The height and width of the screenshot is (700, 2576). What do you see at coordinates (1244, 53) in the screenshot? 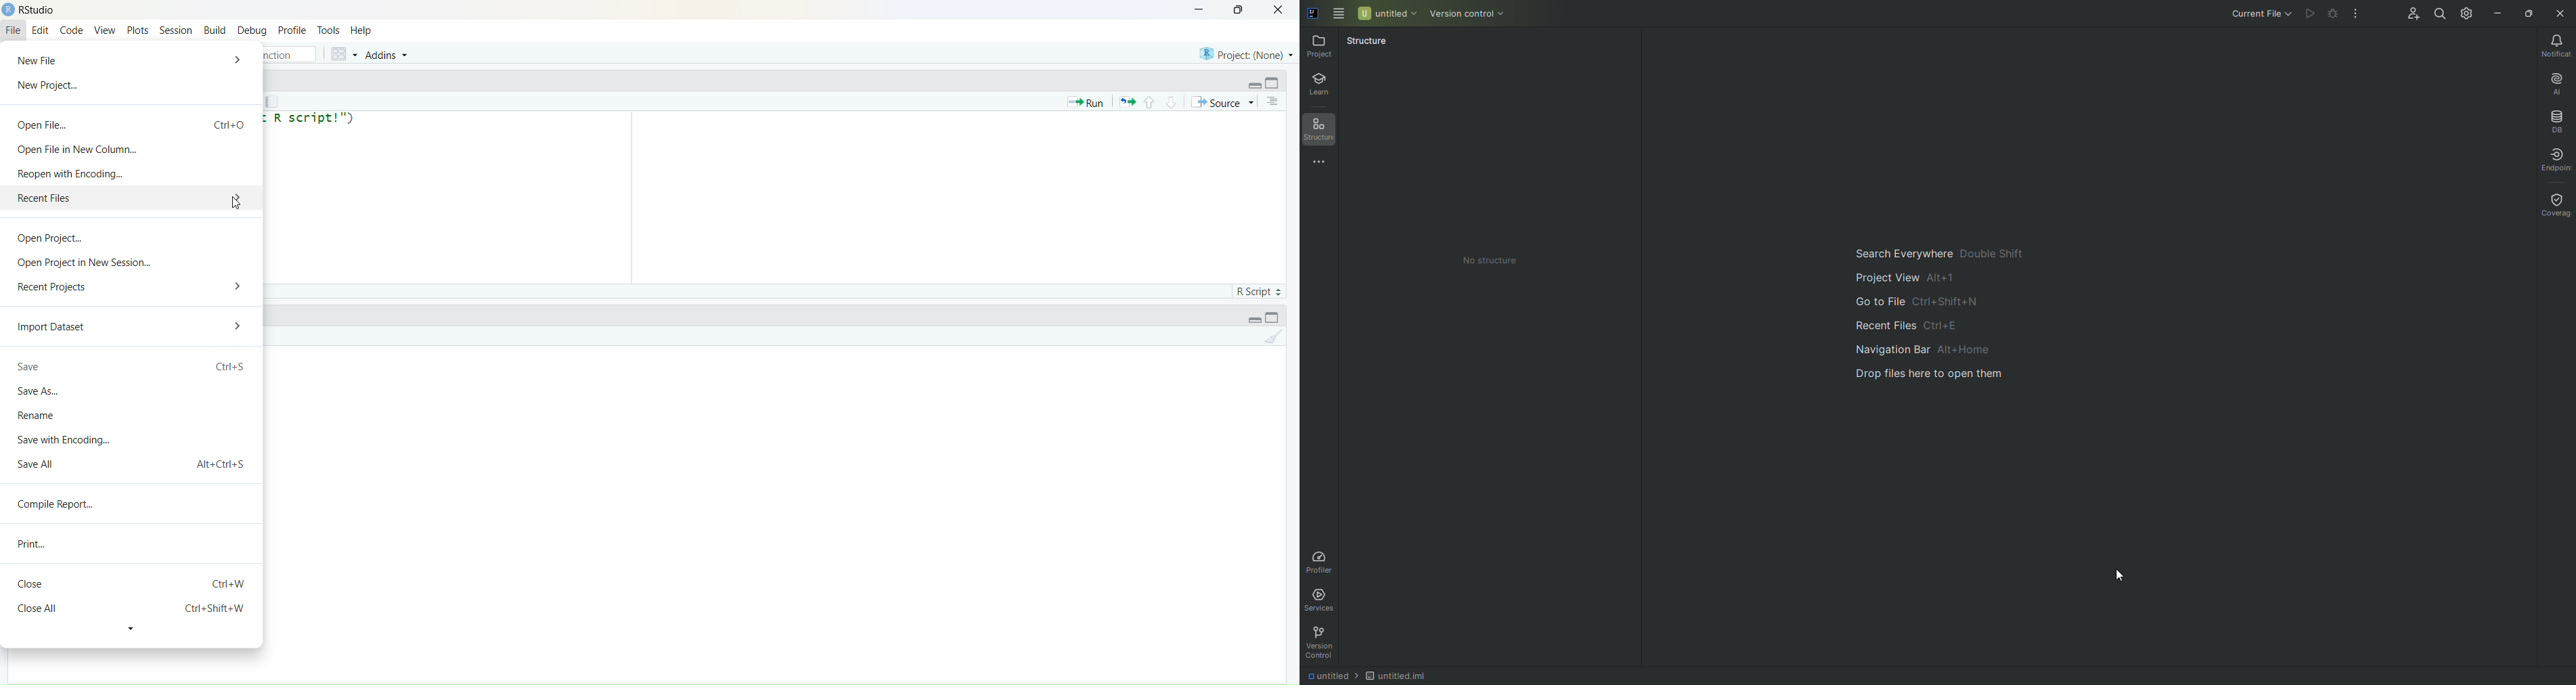
I see `Project (None)` at bounding box center [1244, 53].